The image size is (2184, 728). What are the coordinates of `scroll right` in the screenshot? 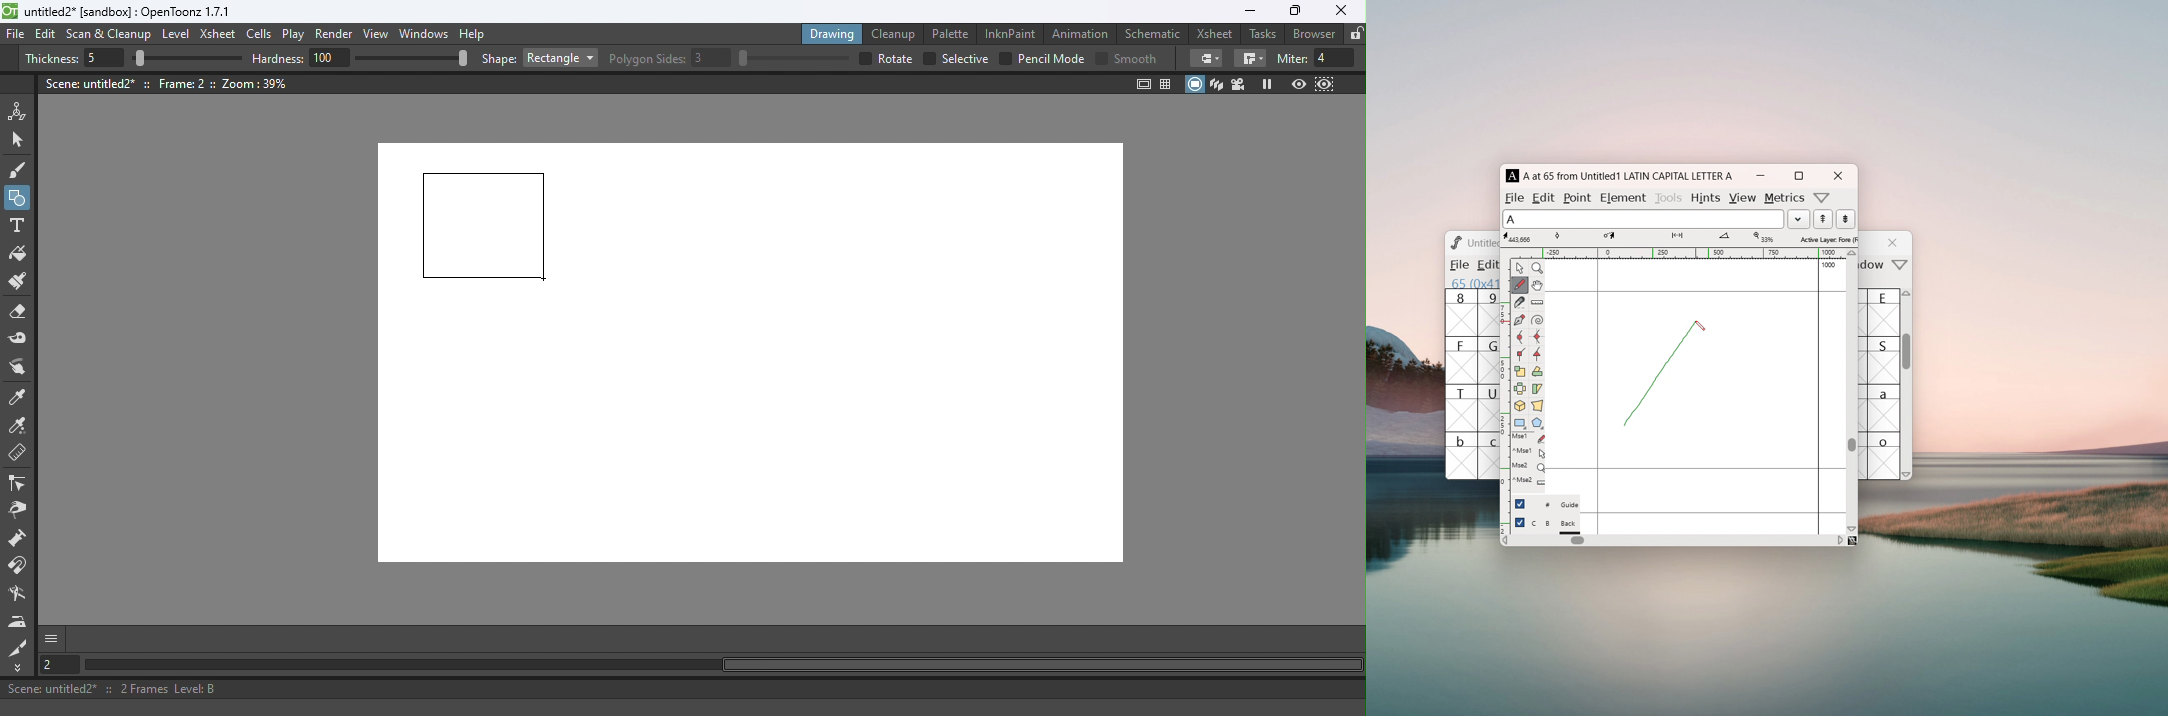 It's located at (1840, 540).